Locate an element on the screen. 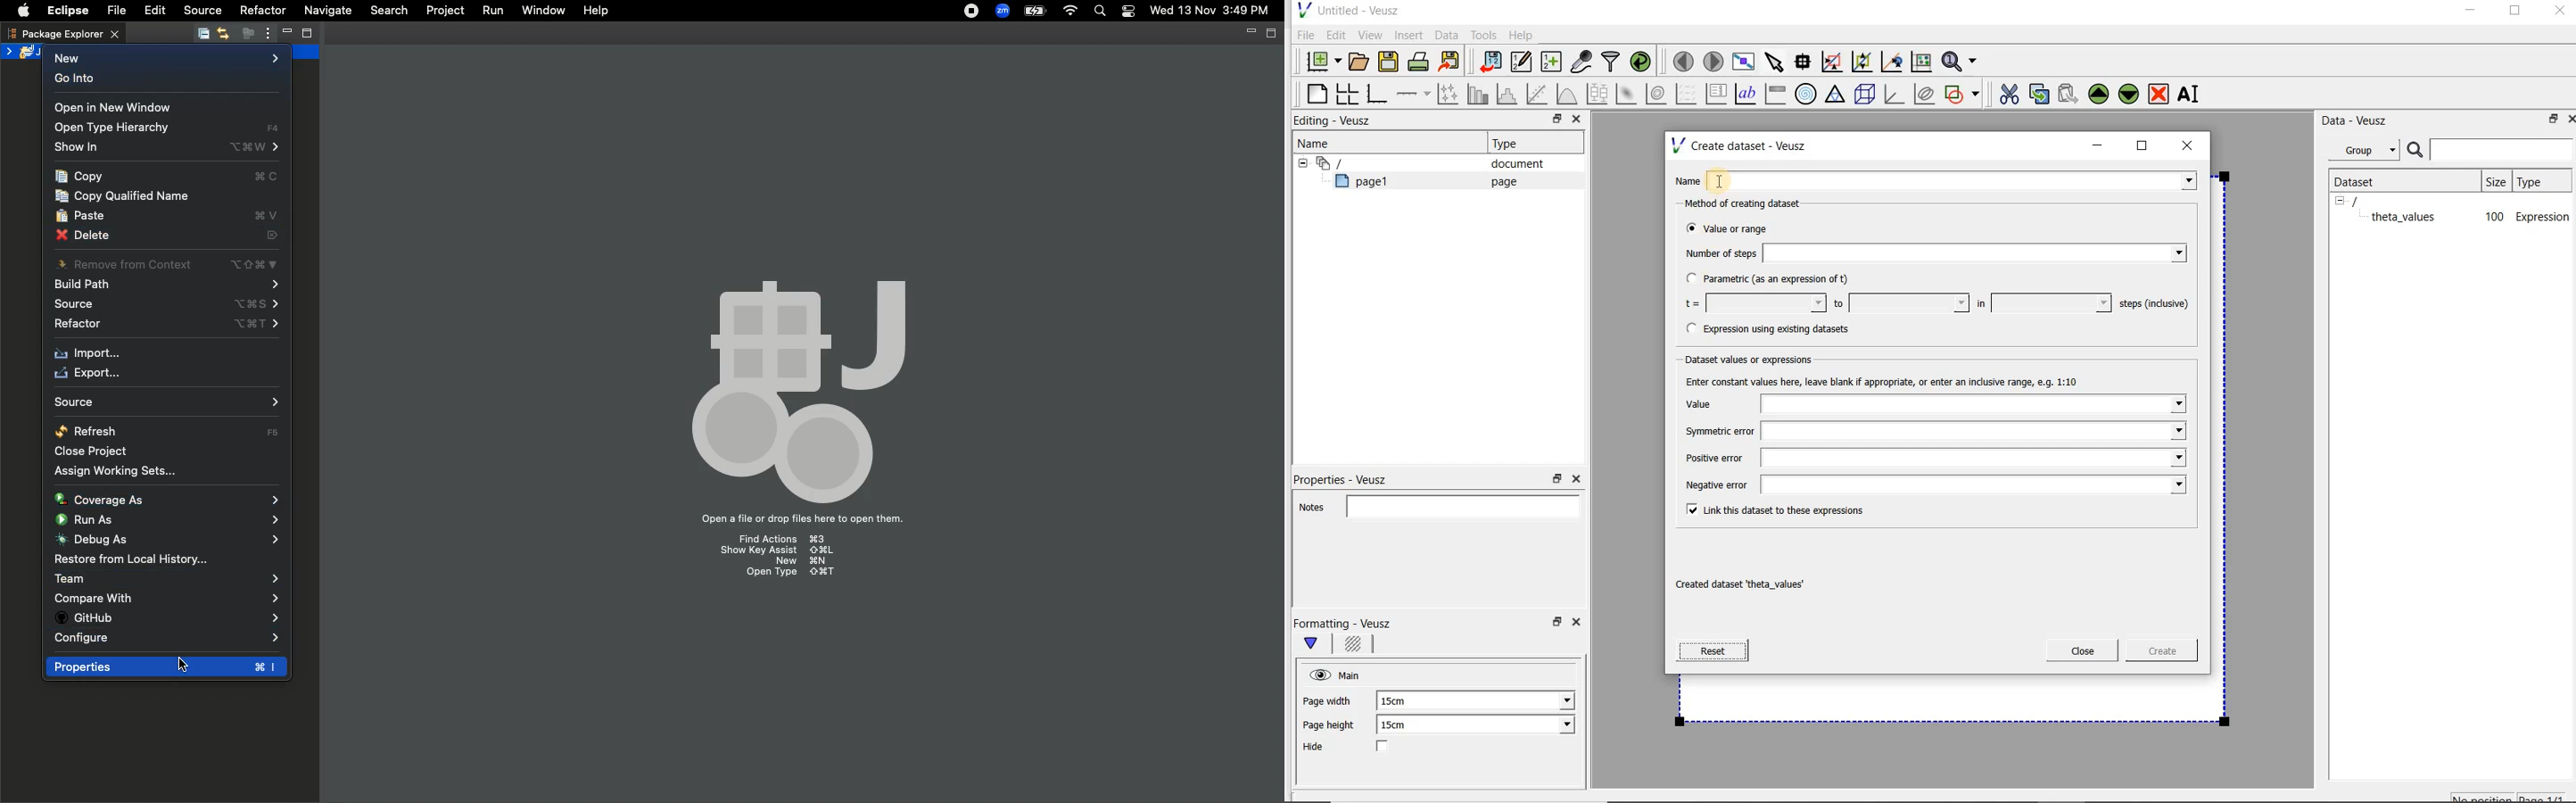 The height and width of the screenshot is (812, 2576). | Created dataset ‘theta_values" is located at coordinates (1757, 585).